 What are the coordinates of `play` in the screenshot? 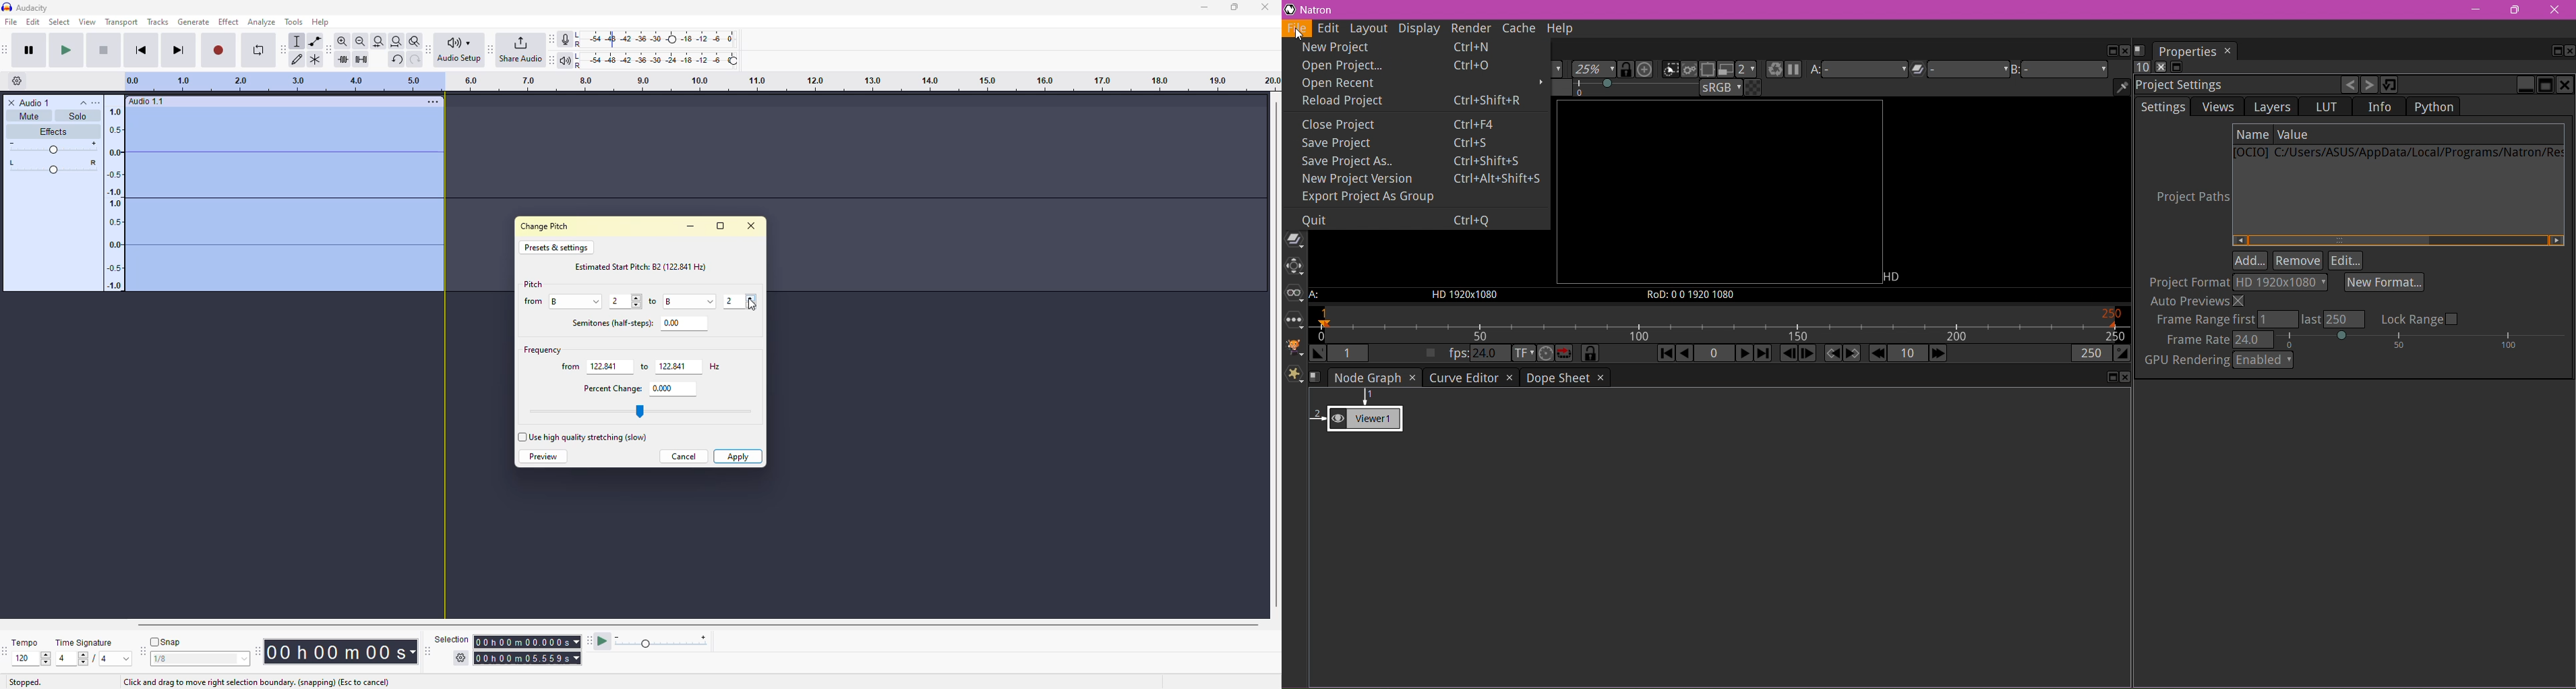 It's located at (66, 50).